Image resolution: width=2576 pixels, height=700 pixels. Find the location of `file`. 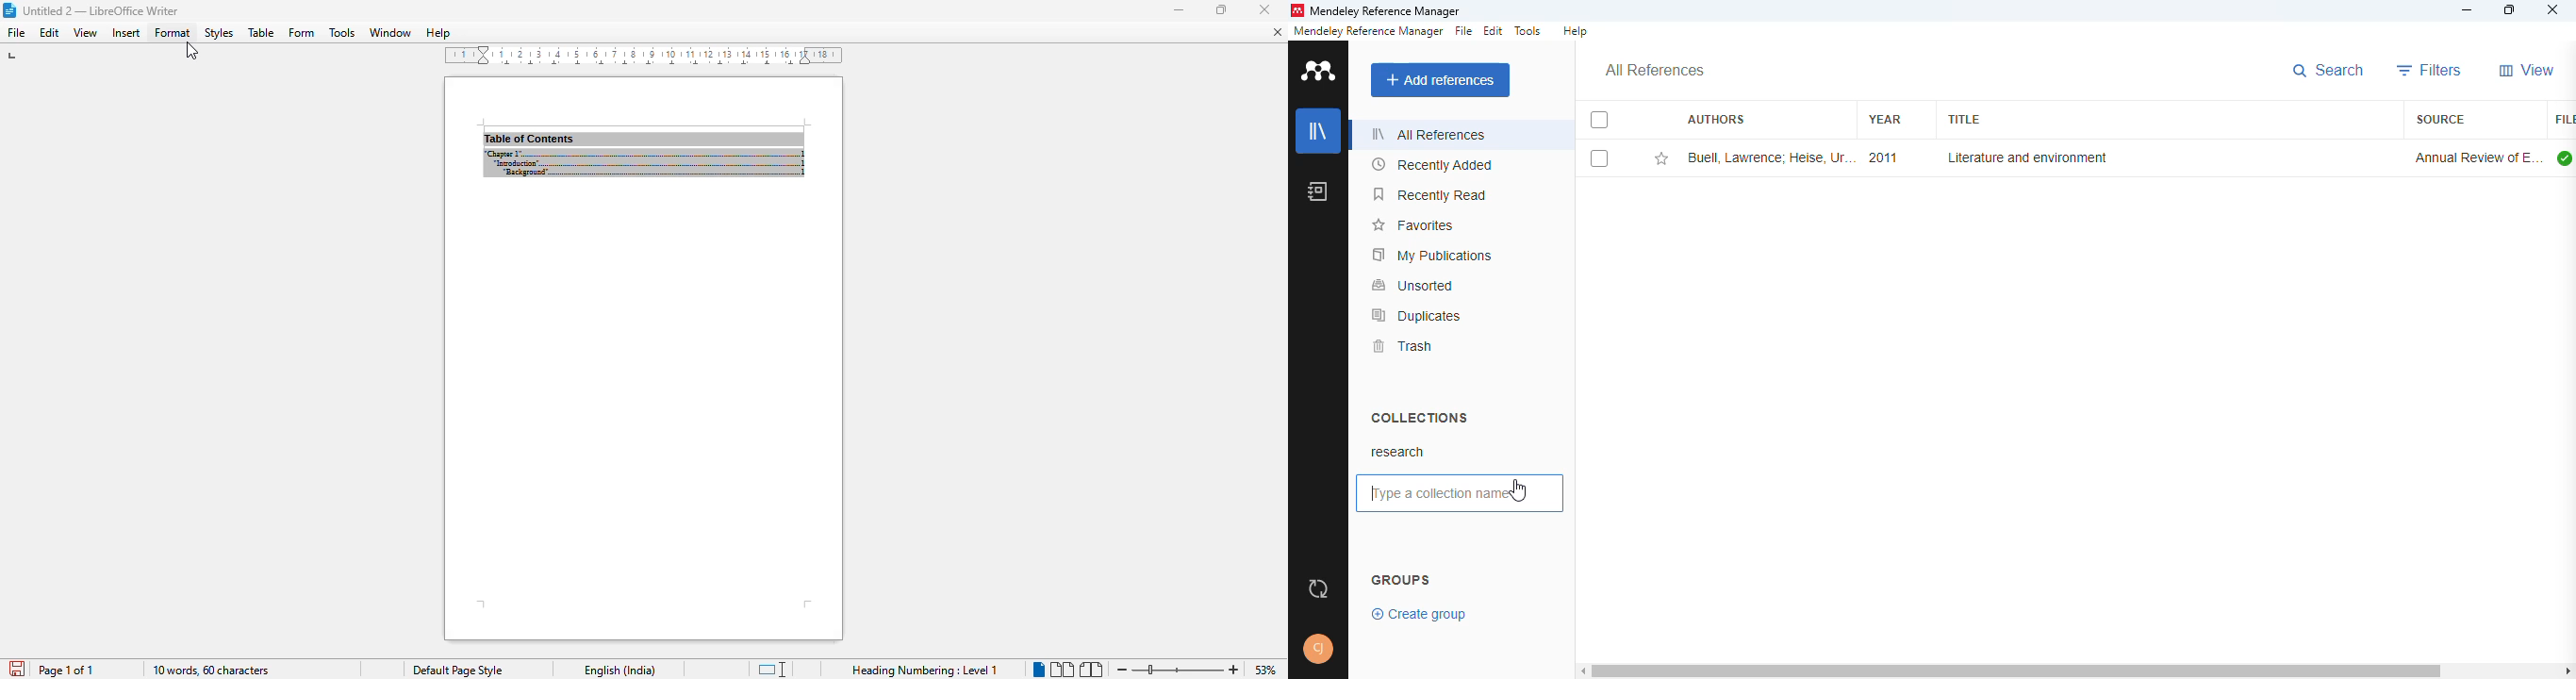

file is located at coordinates (2564, 120).